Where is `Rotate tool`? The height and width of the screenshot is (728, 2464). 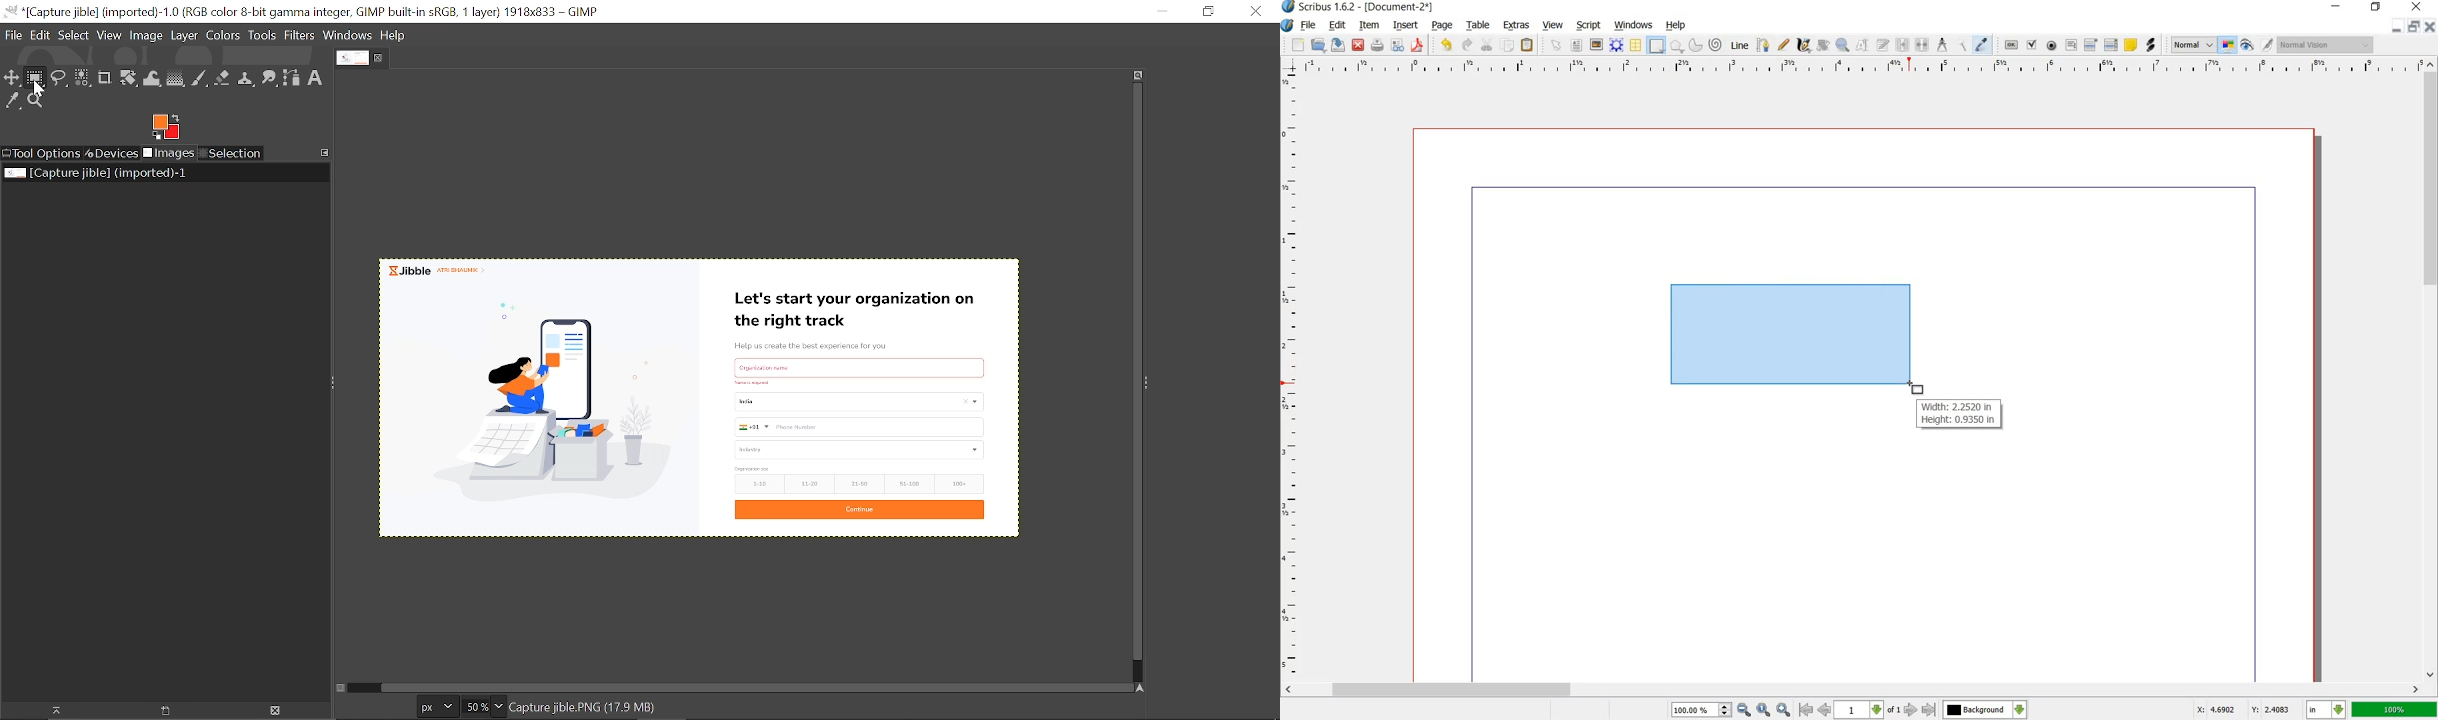 Rotate tool is located at coordinates (128, 79).